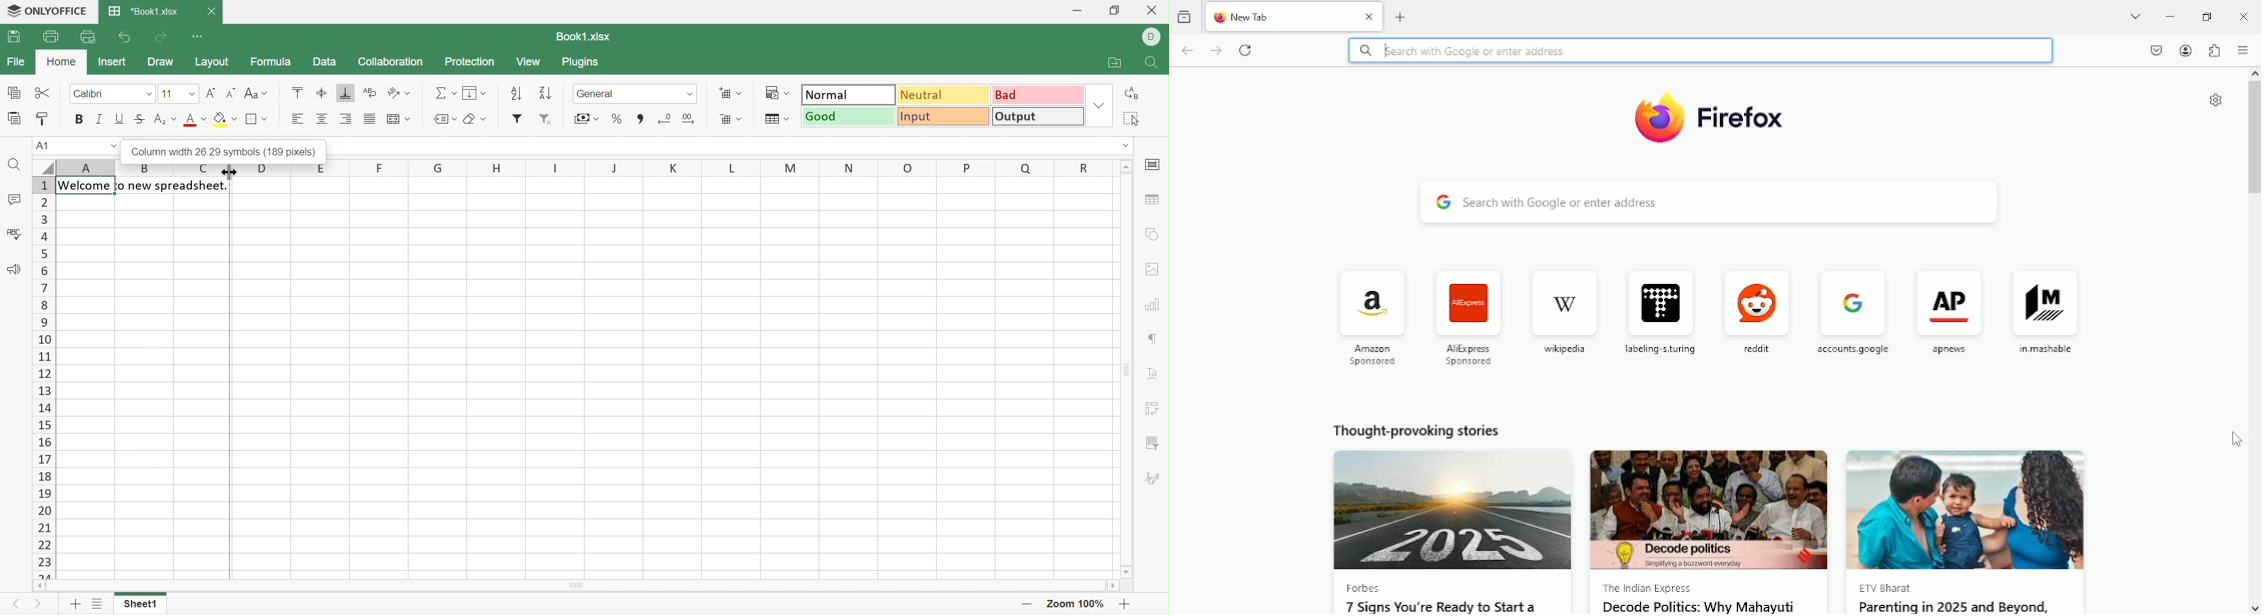  Describe the element at coordinates (1750, 319) in the screenshot. I see `reddit` at that location.